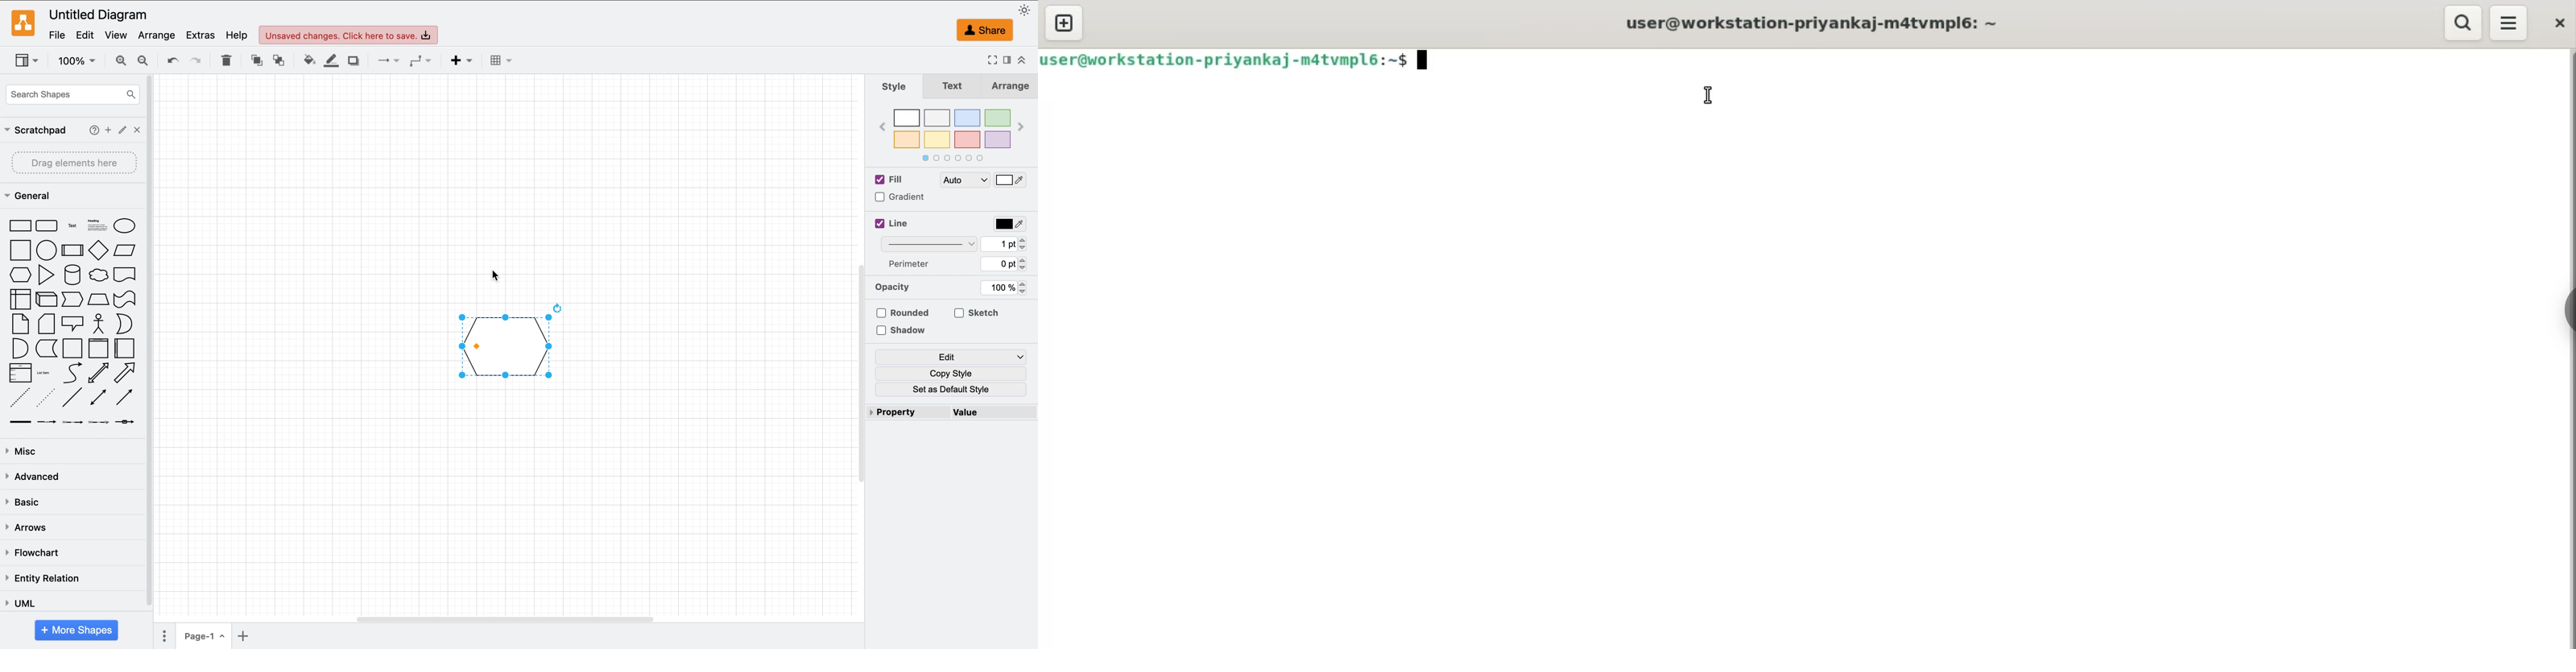  What do you see at coordinates (19, 275) in the screenshot?
I see `hexagon` at bounding box center [19, 275].